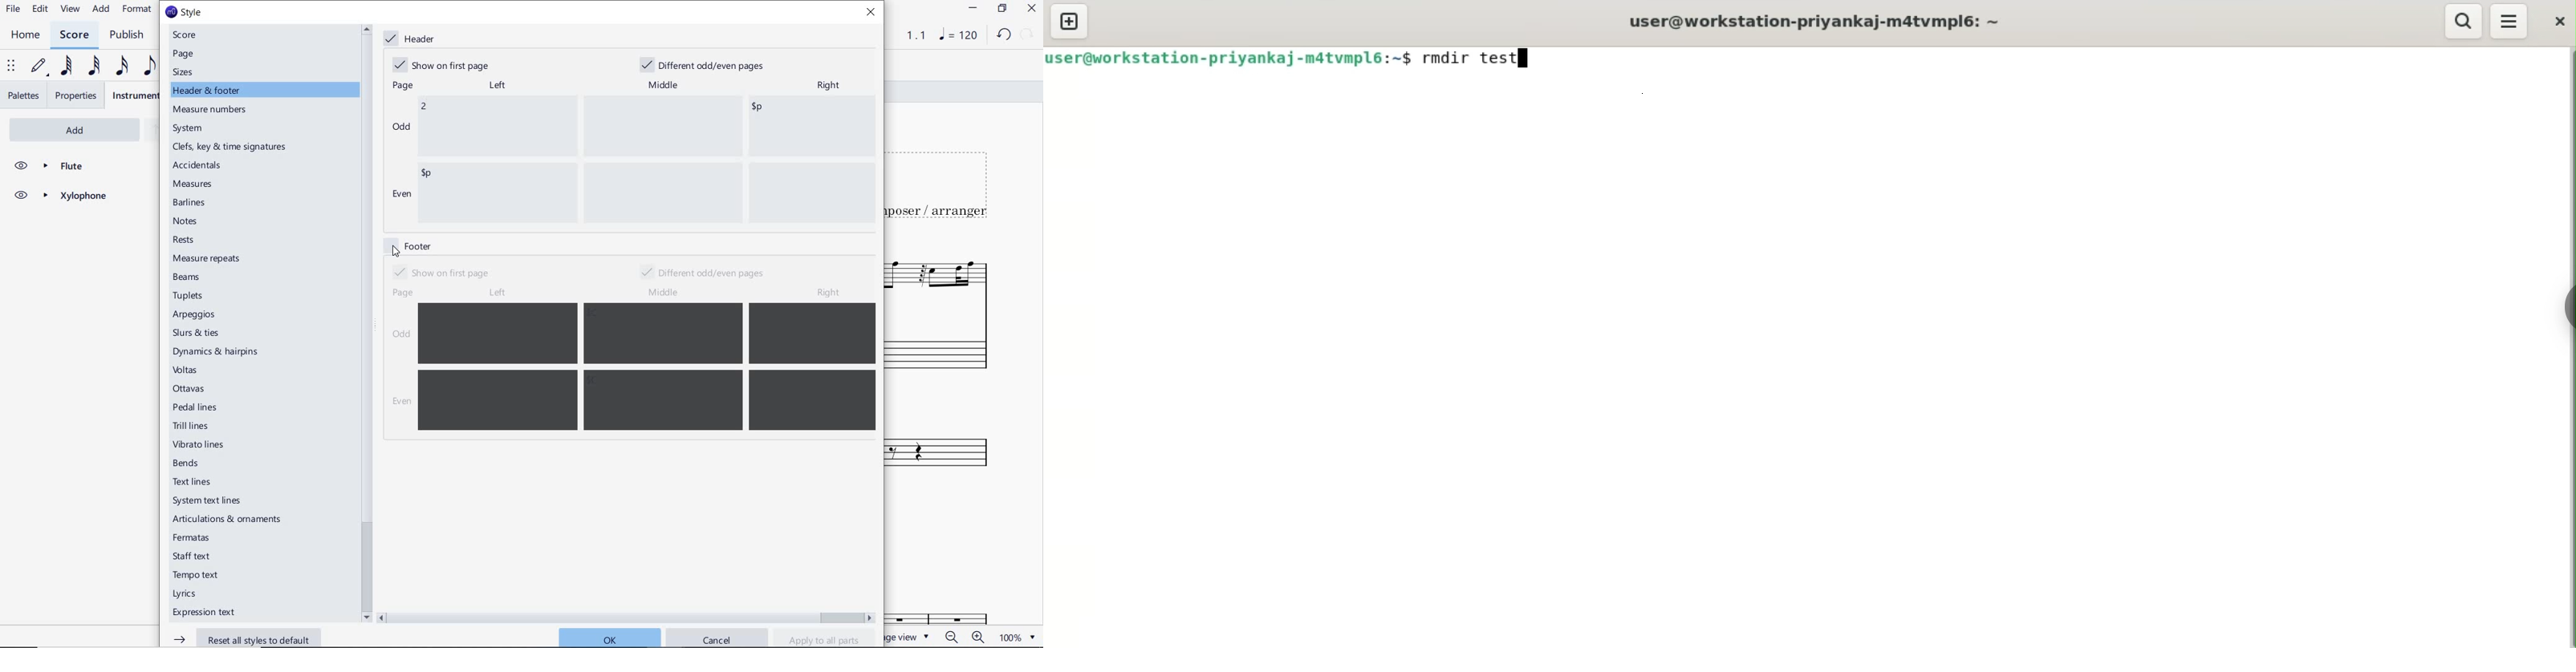 The width and height of the screenshot is (2576, 672). I want to click on cursor, so click(1519, 61).